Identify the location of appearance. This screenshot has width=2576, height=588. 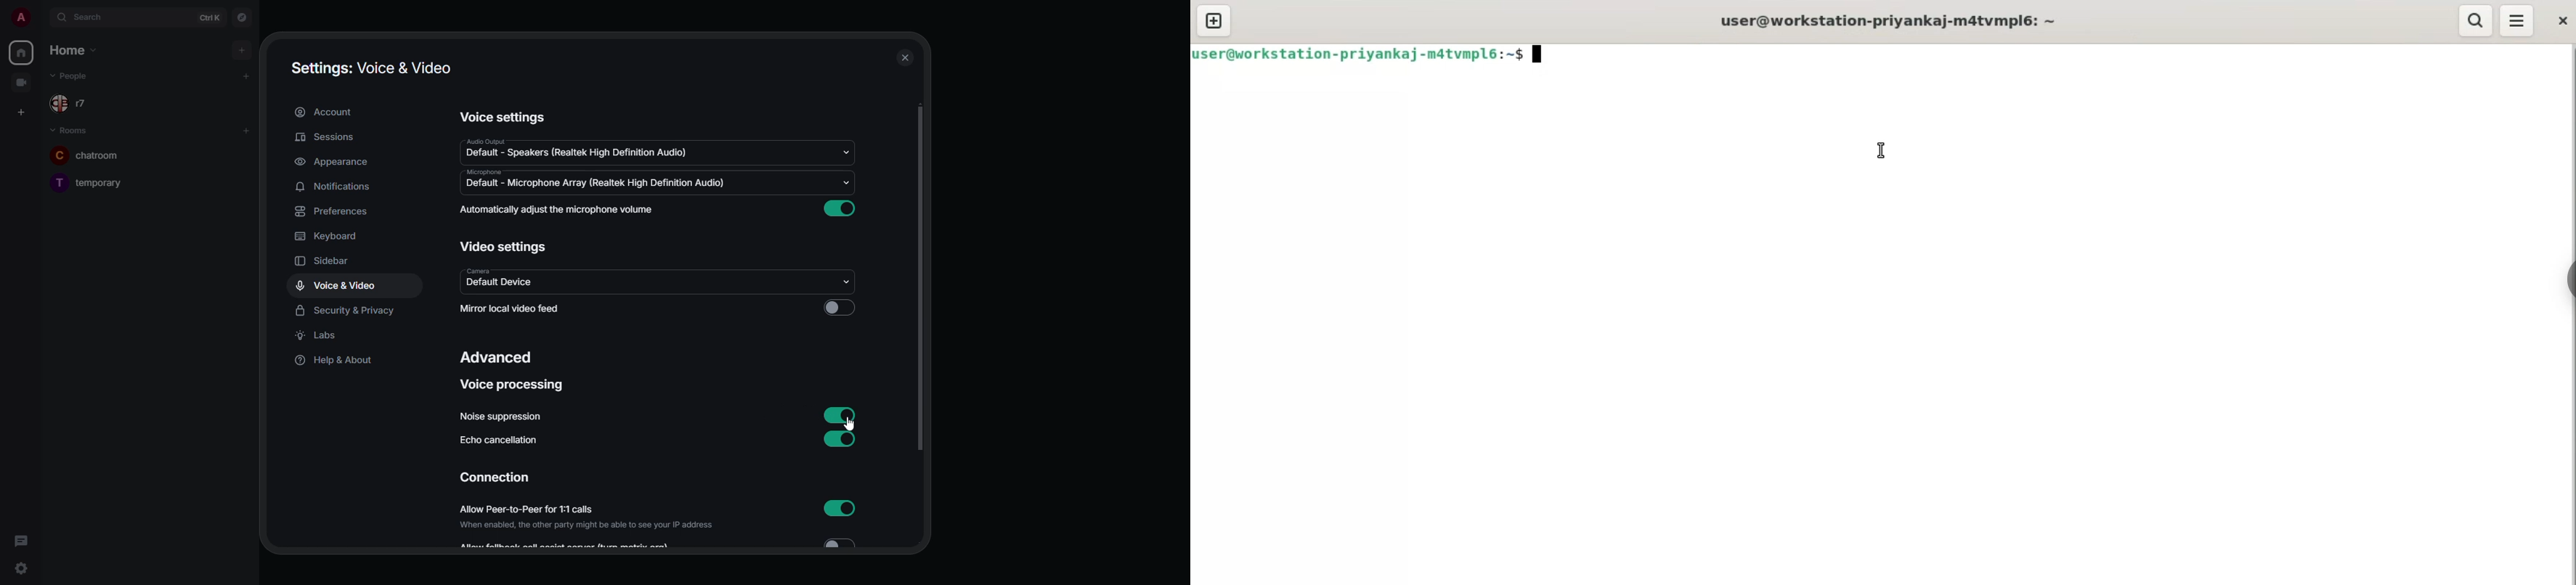
(332, 162).